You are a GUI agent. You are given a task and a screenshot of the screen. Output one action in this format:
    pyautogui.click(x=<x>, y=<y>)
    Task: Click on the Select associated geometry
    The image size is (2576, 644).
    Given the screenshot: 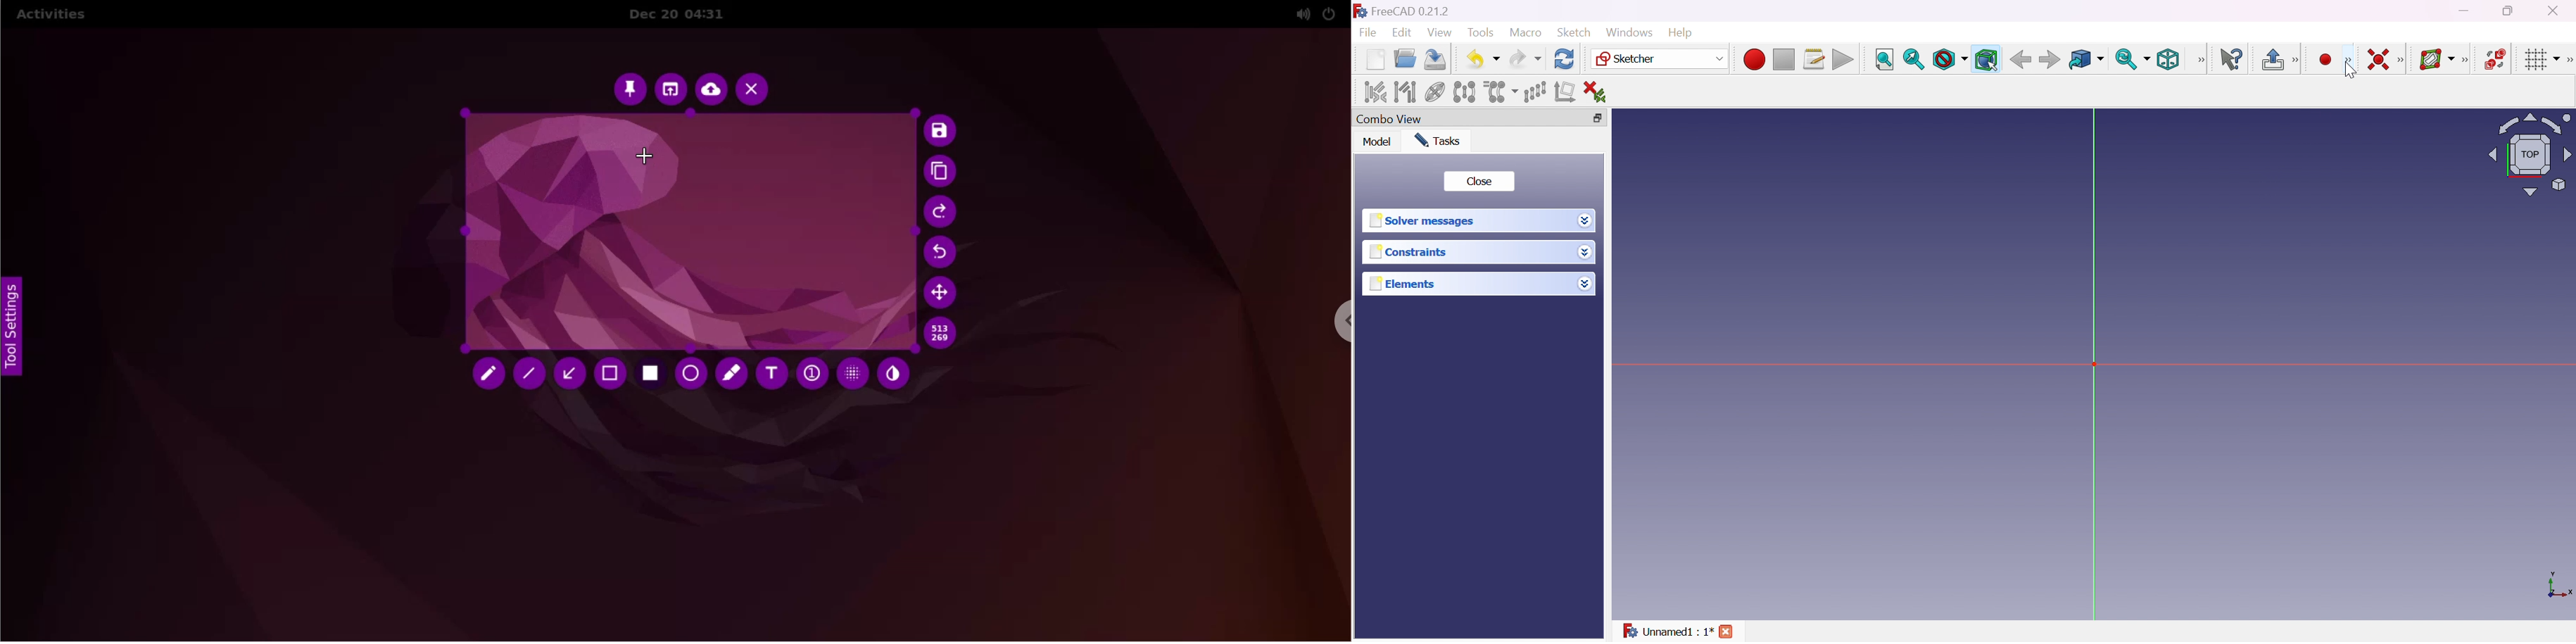 What is the action you would take?
    pyautogui.click(x=1406, y=91)
    